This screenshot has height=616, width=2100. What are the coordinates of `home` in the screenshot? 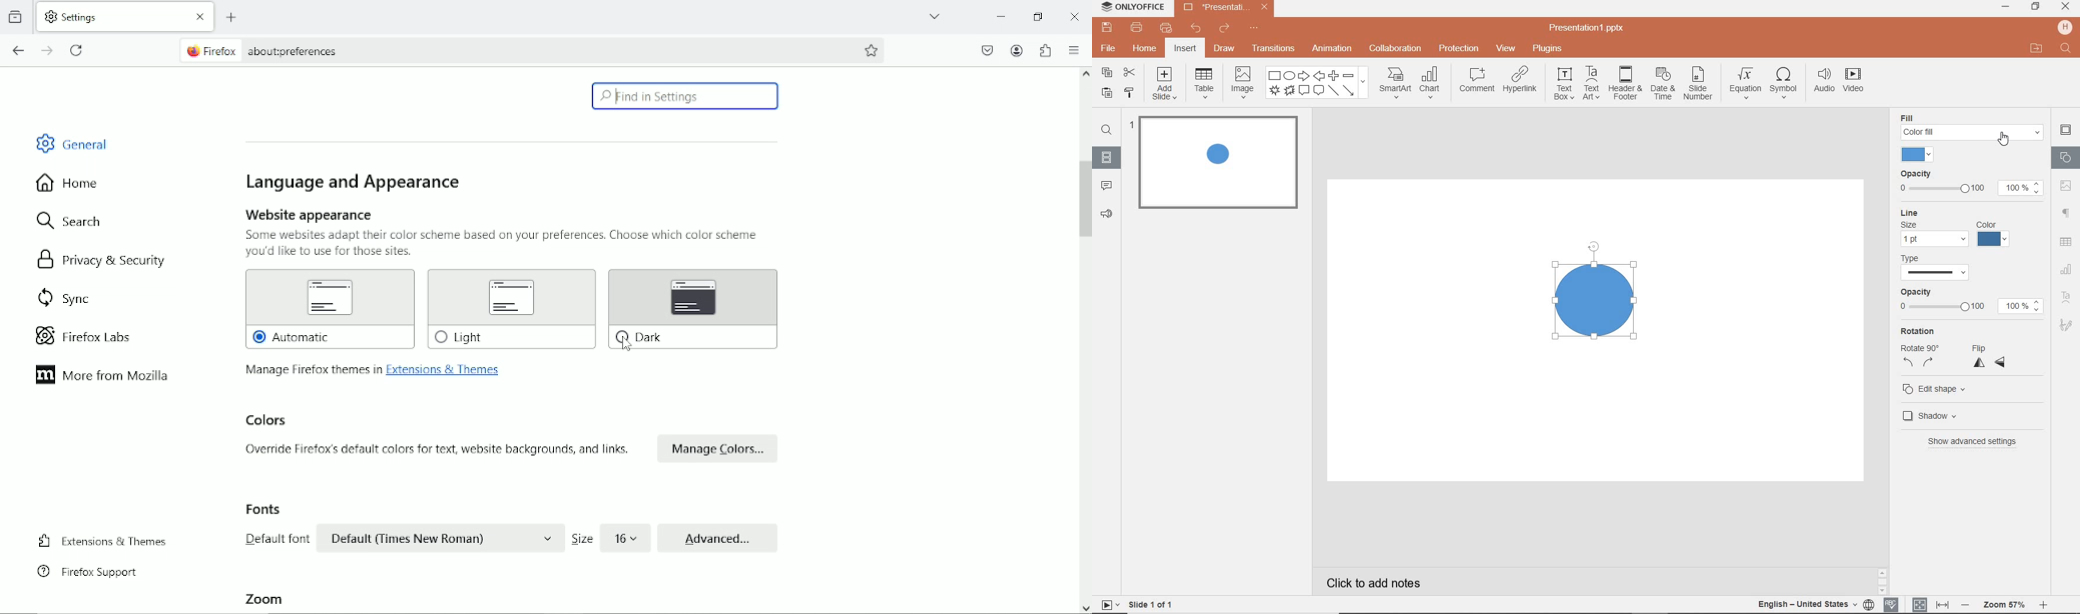 It's located at (1146, 49).